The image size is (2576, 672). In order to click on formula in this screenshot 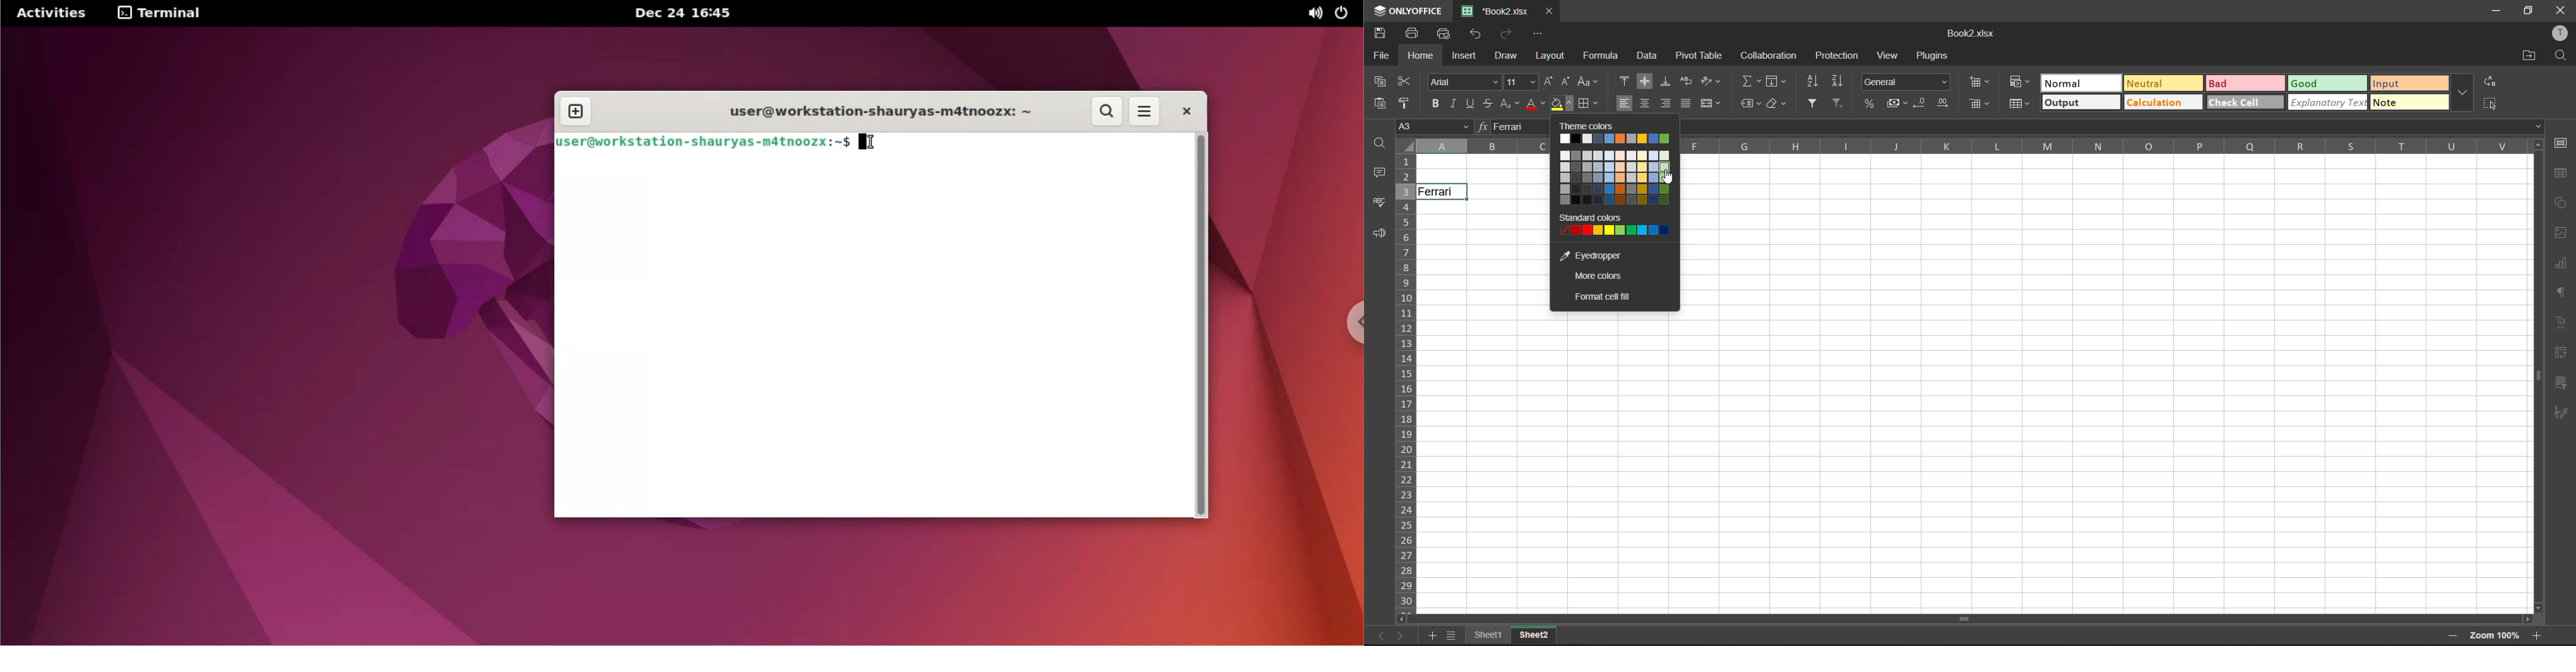, I will do `click(1600, 54)`.